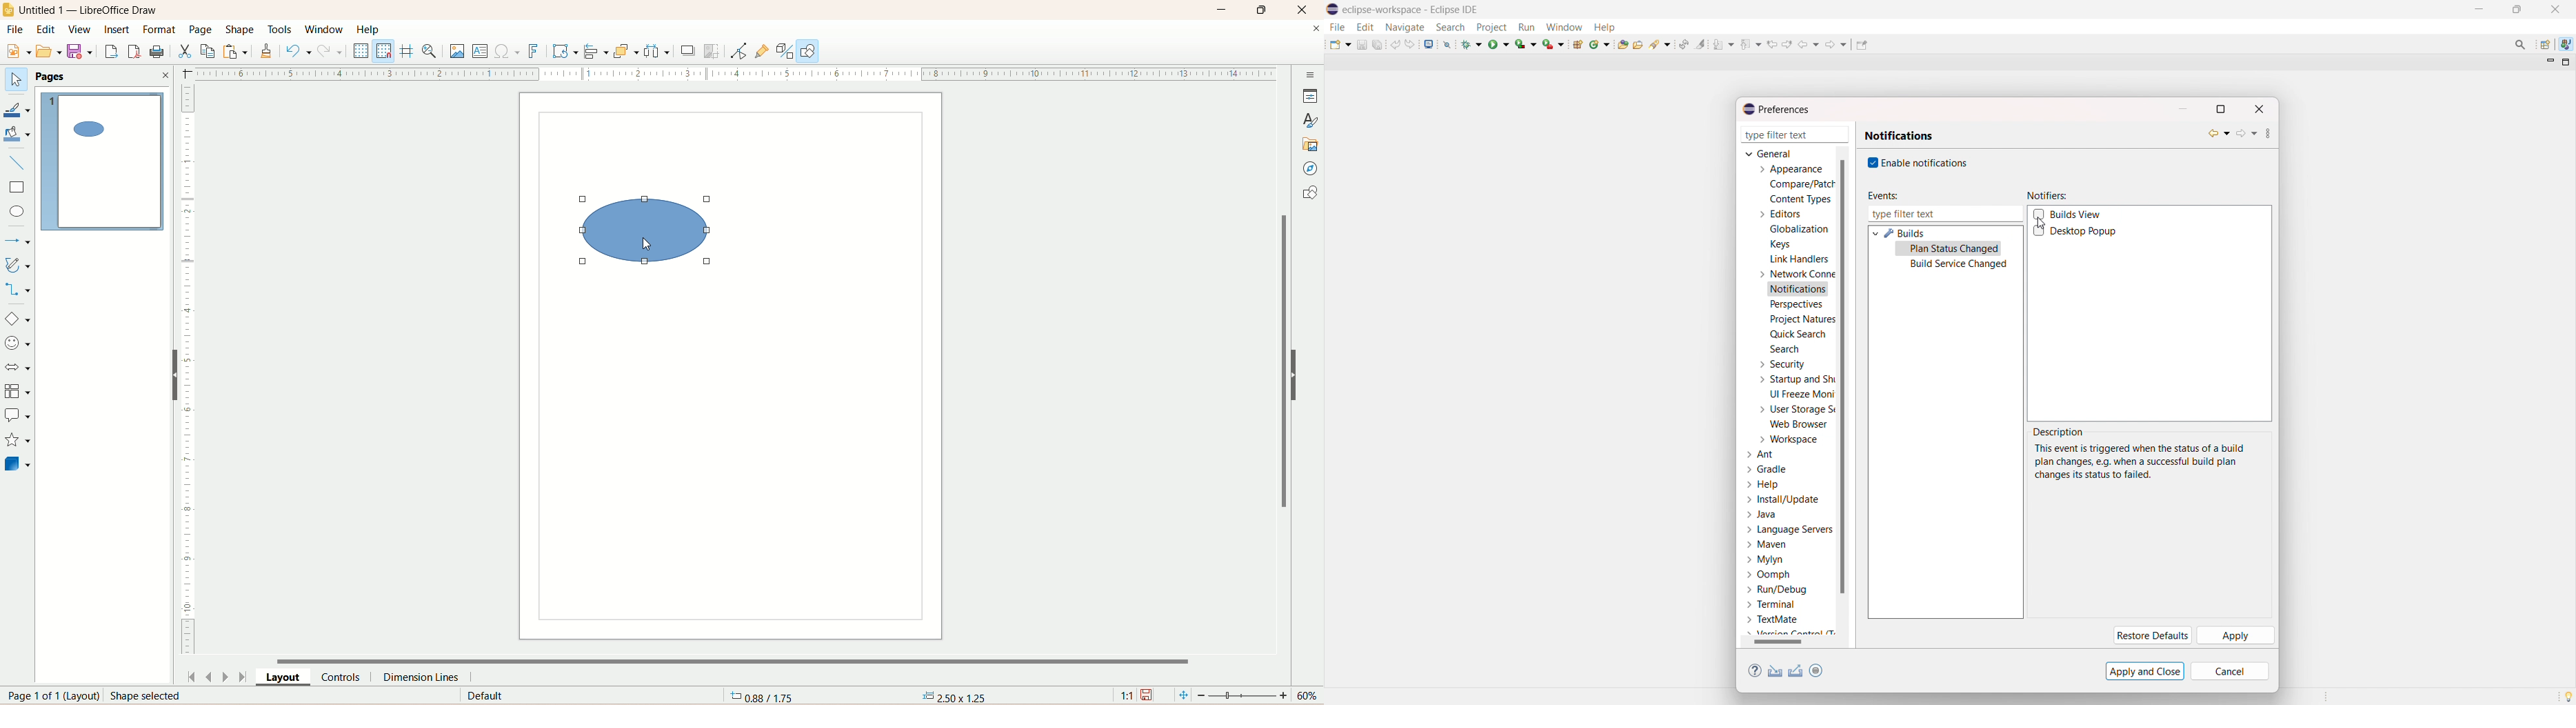  I want to click on basic shapes, so click(17, 319).